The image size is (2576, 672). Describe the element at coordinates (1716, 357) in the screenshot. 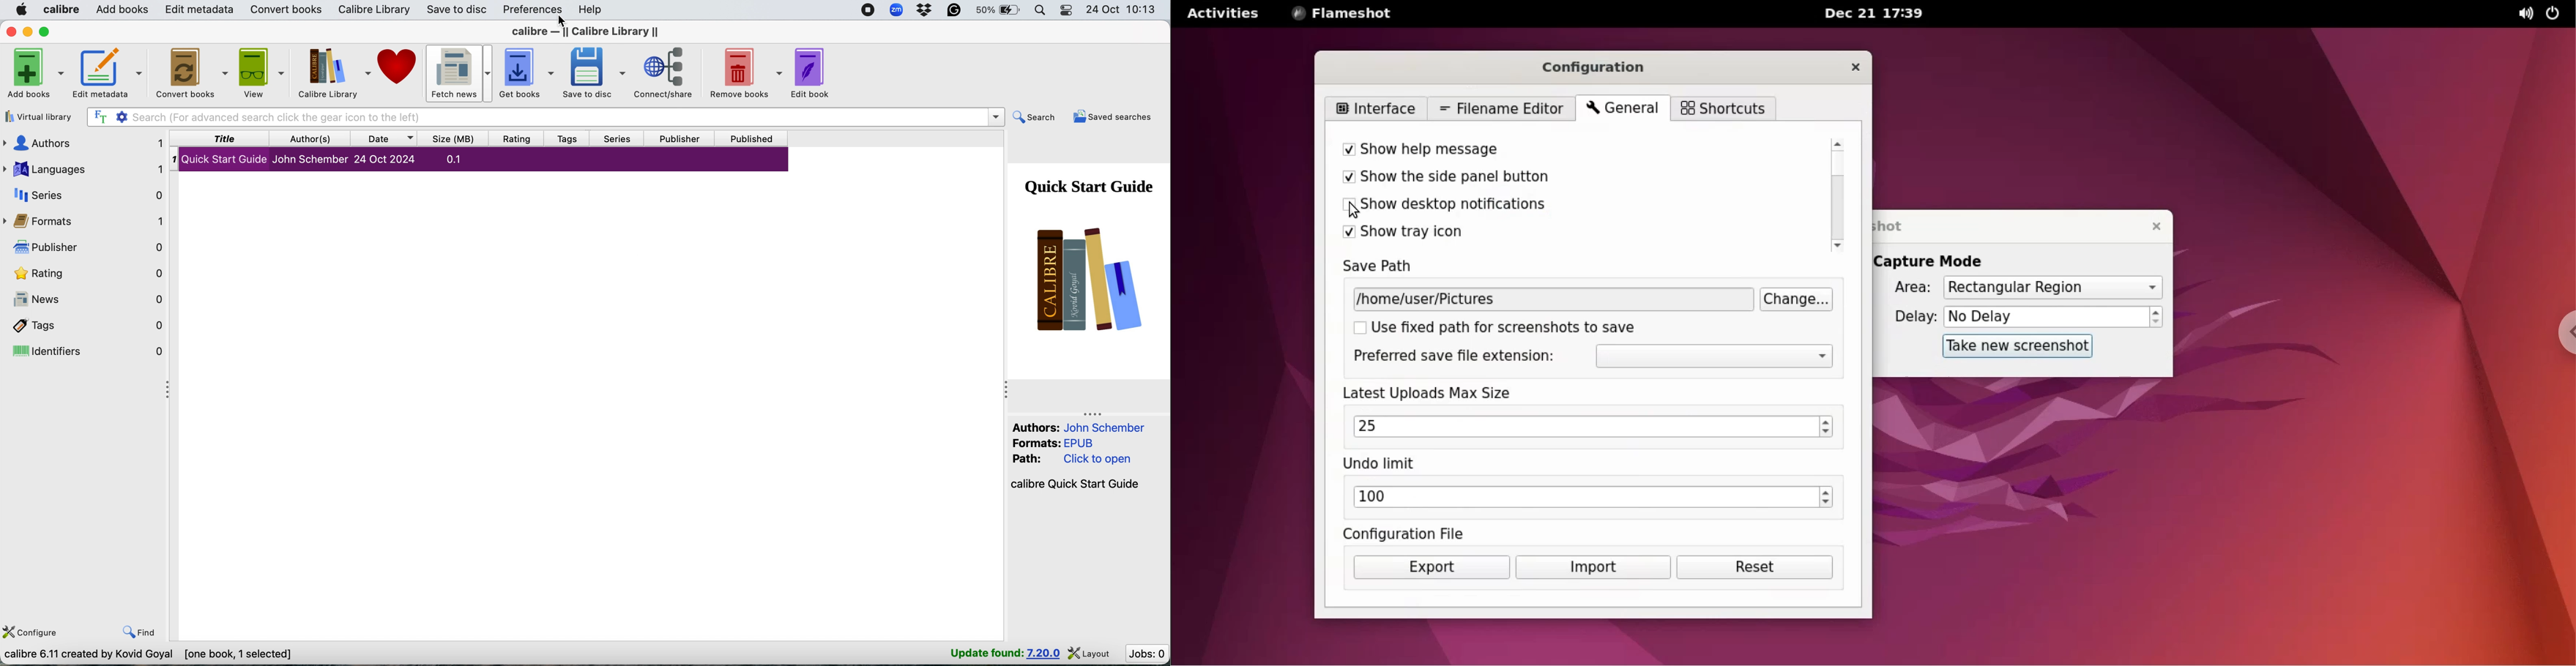

I see `extension dropdown` at that location.